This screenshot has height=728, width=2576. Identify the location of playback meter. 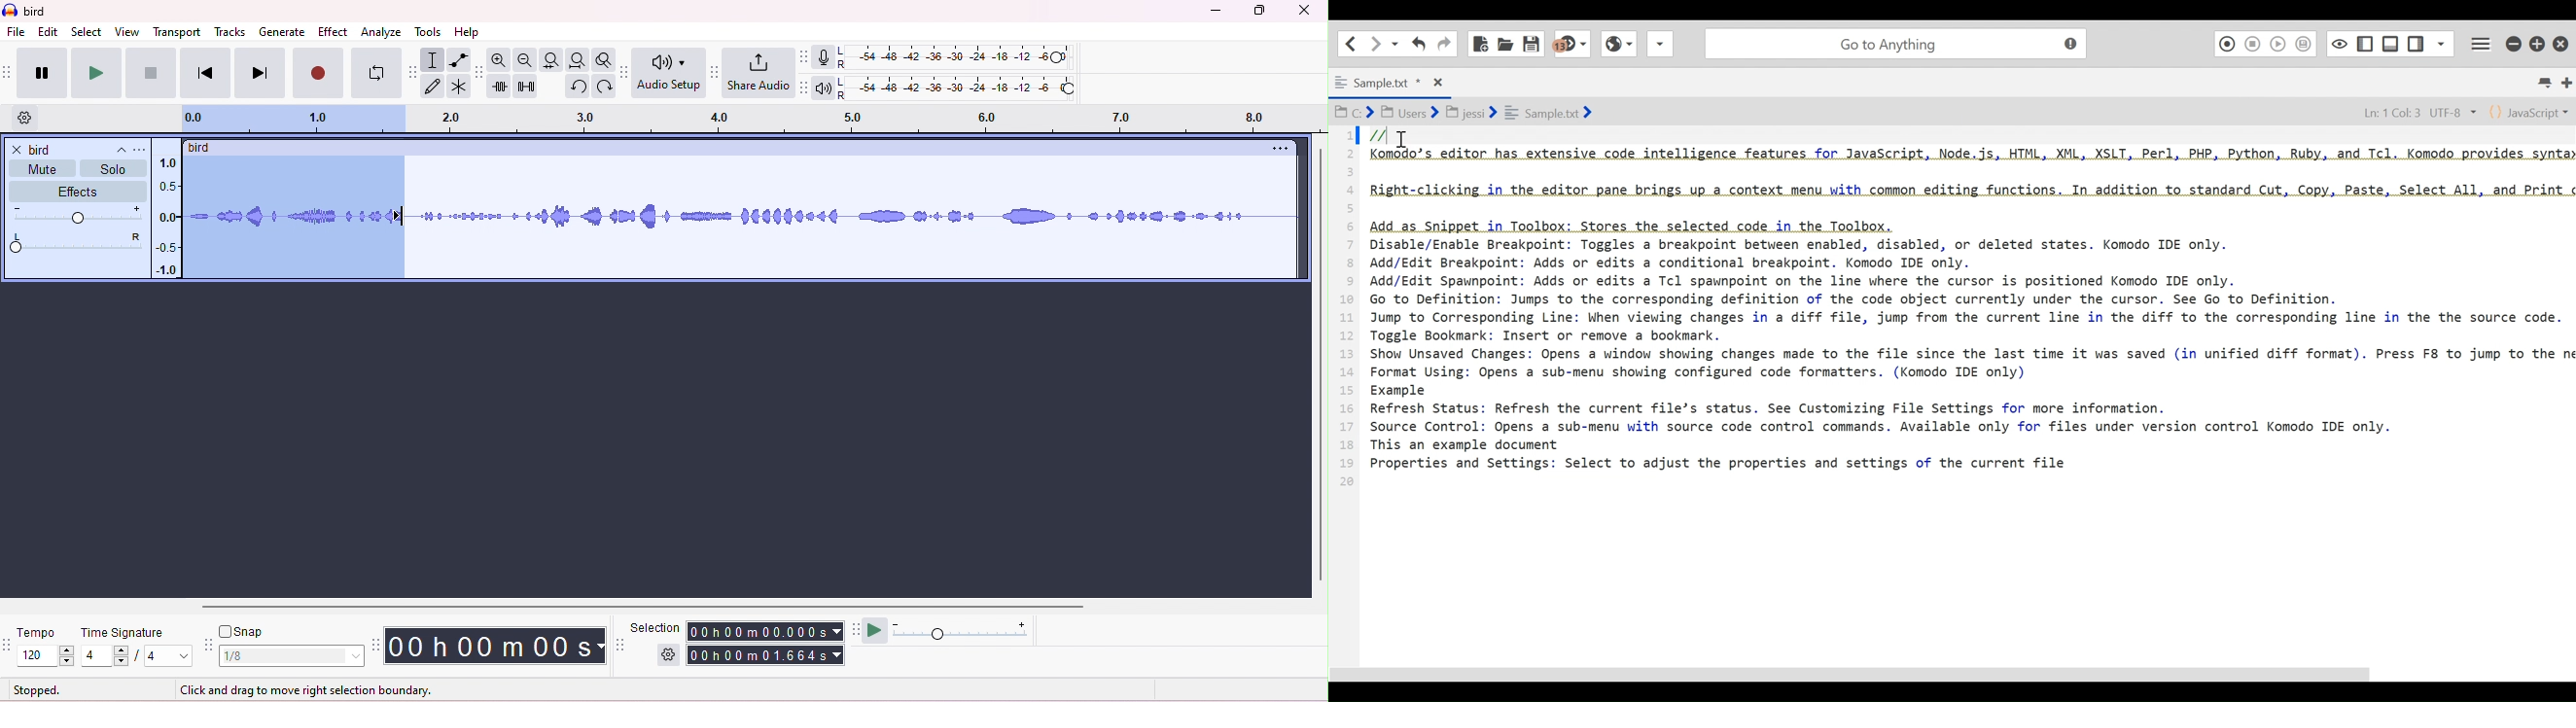
(830, 86).